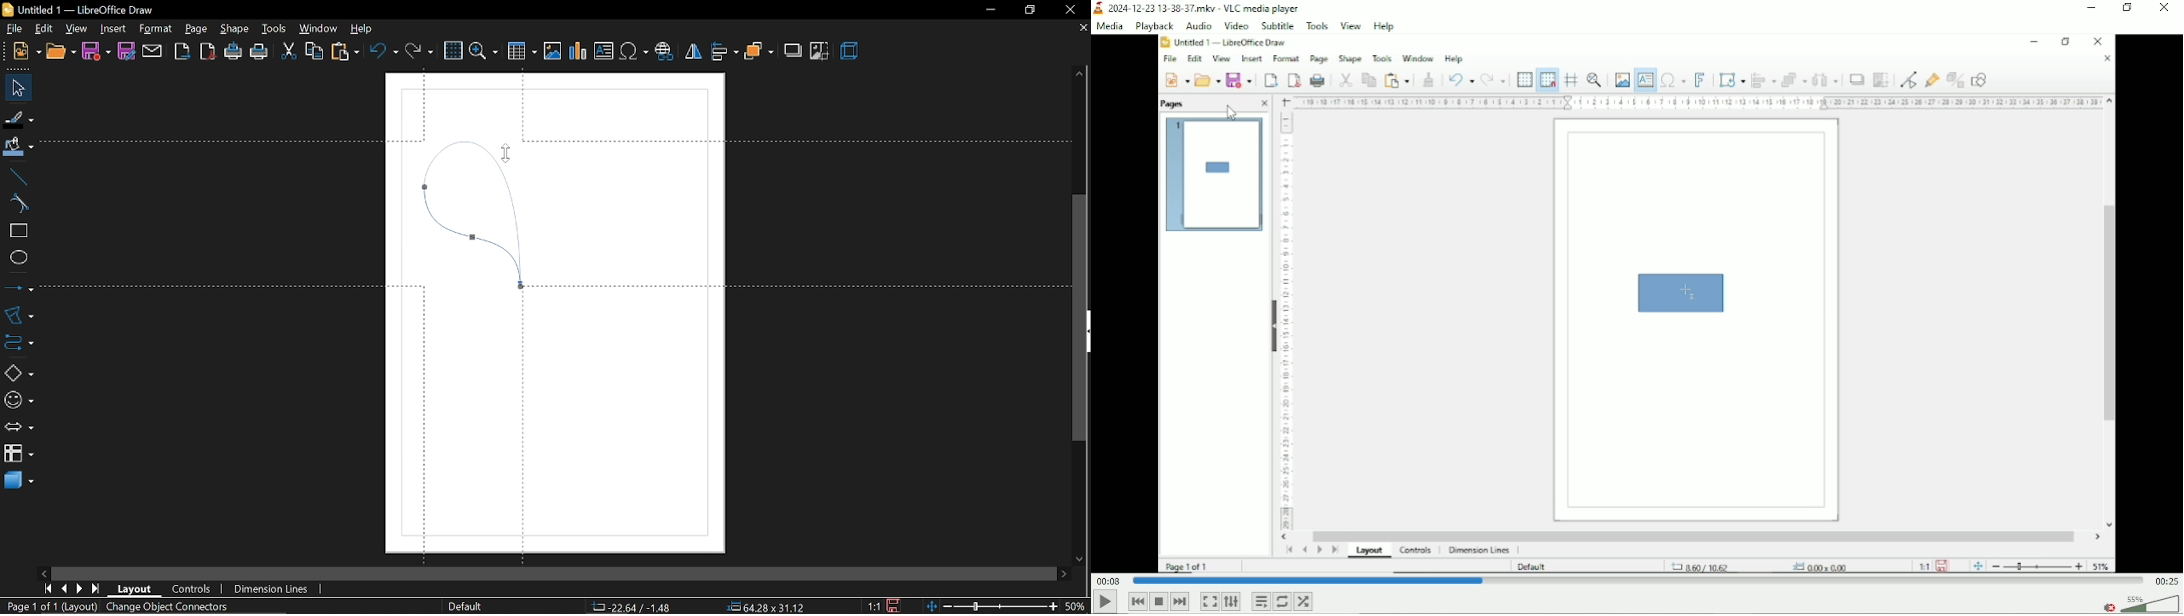  Describe the element at coordinates (994, 607) in the screenshot. I see `zoom change` at that location.